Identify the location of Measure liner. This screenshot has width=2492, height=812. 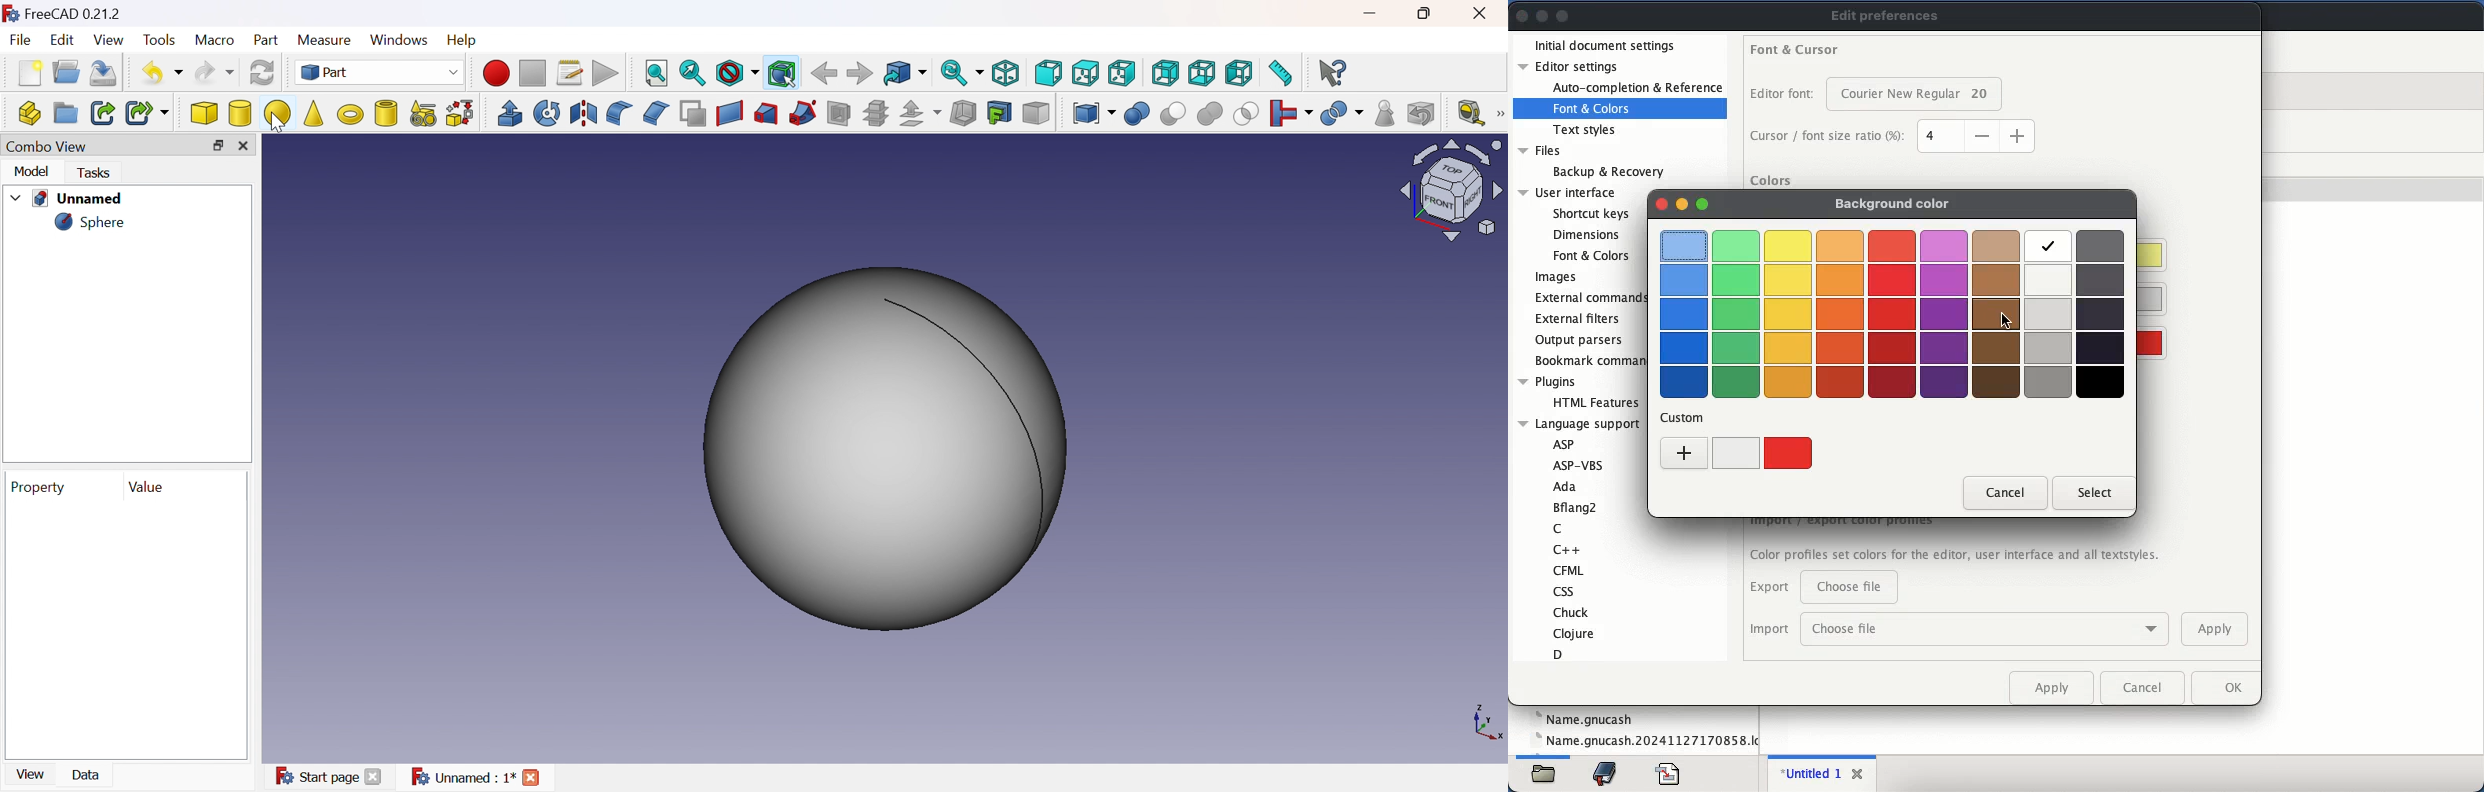
(1468, 115).